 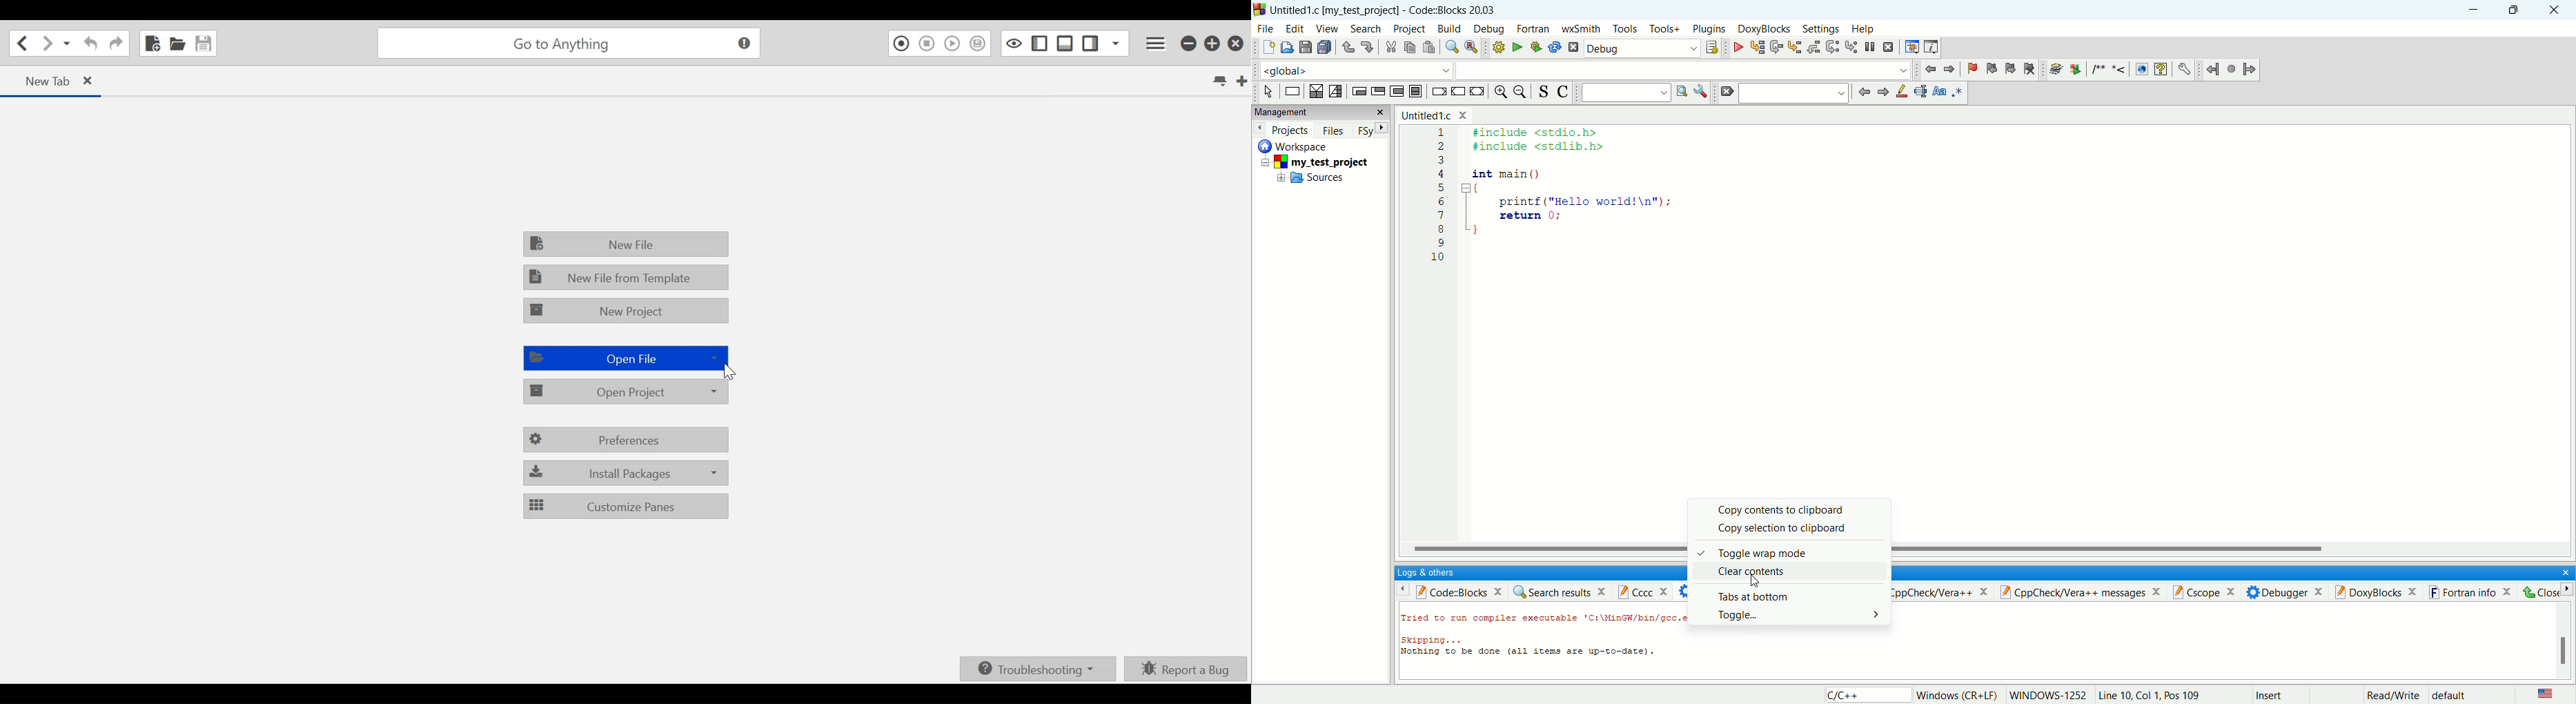 I want to click on C/C++, so click(x=1865, y=694).